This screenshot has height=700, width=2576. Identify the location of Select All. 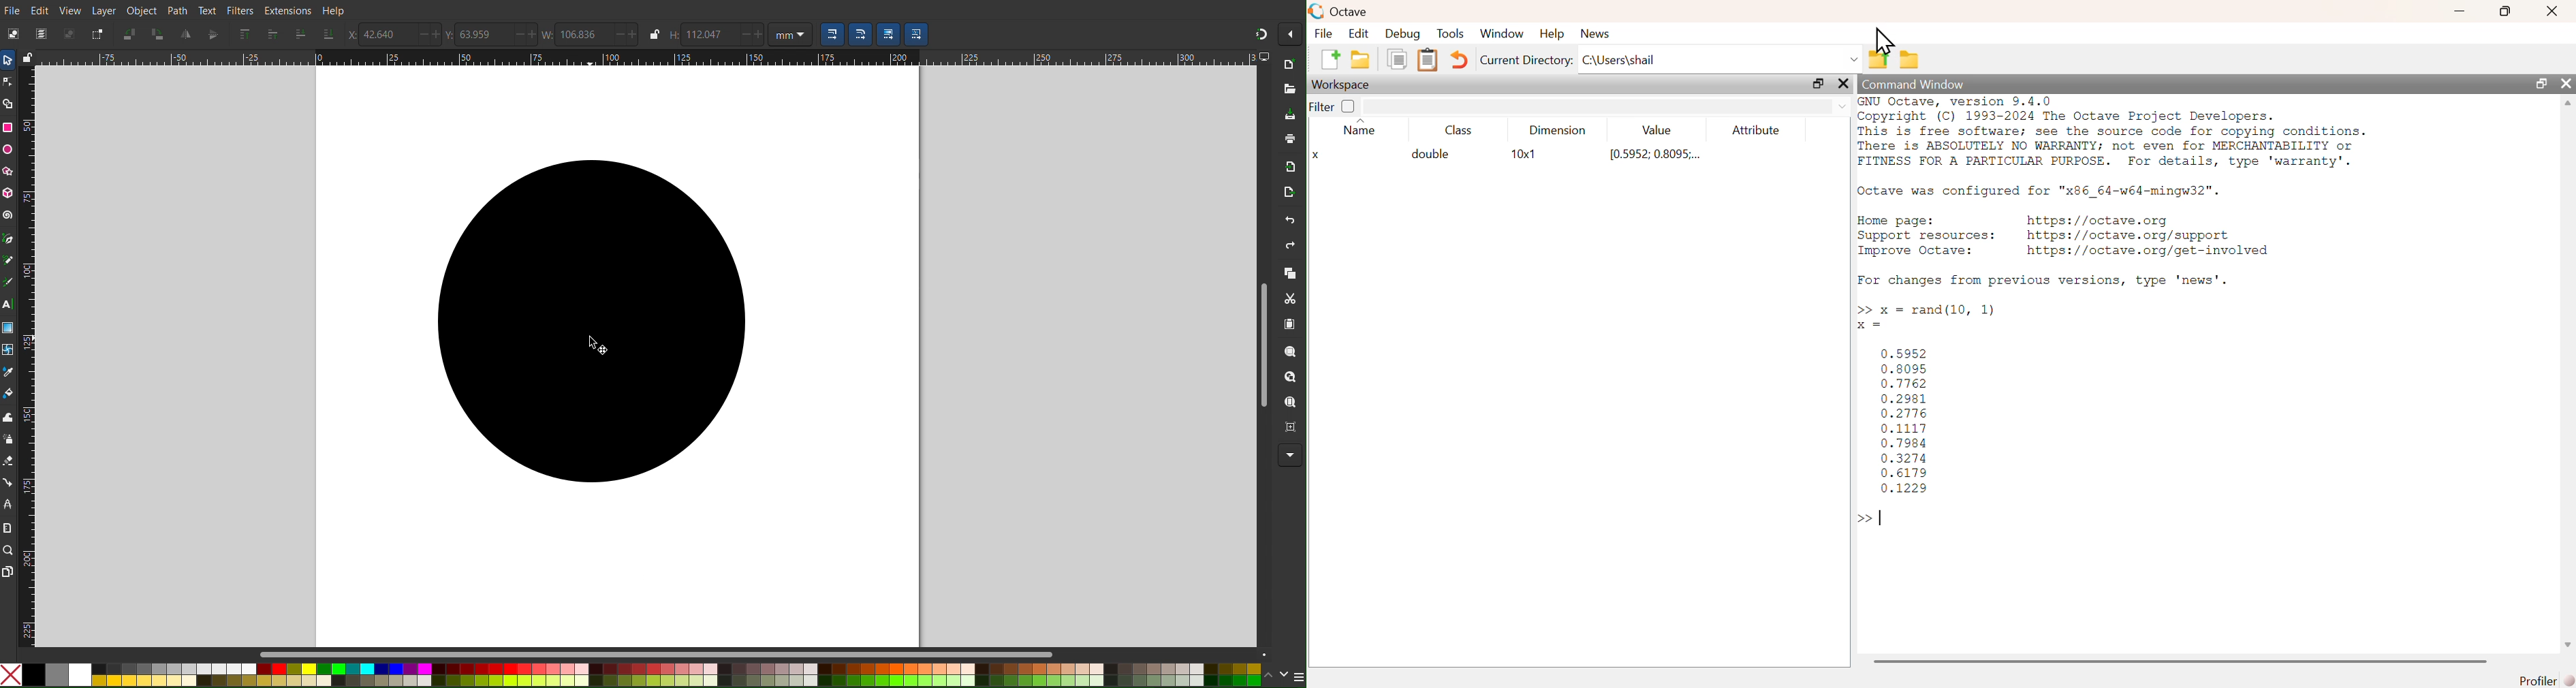
(41, 33).